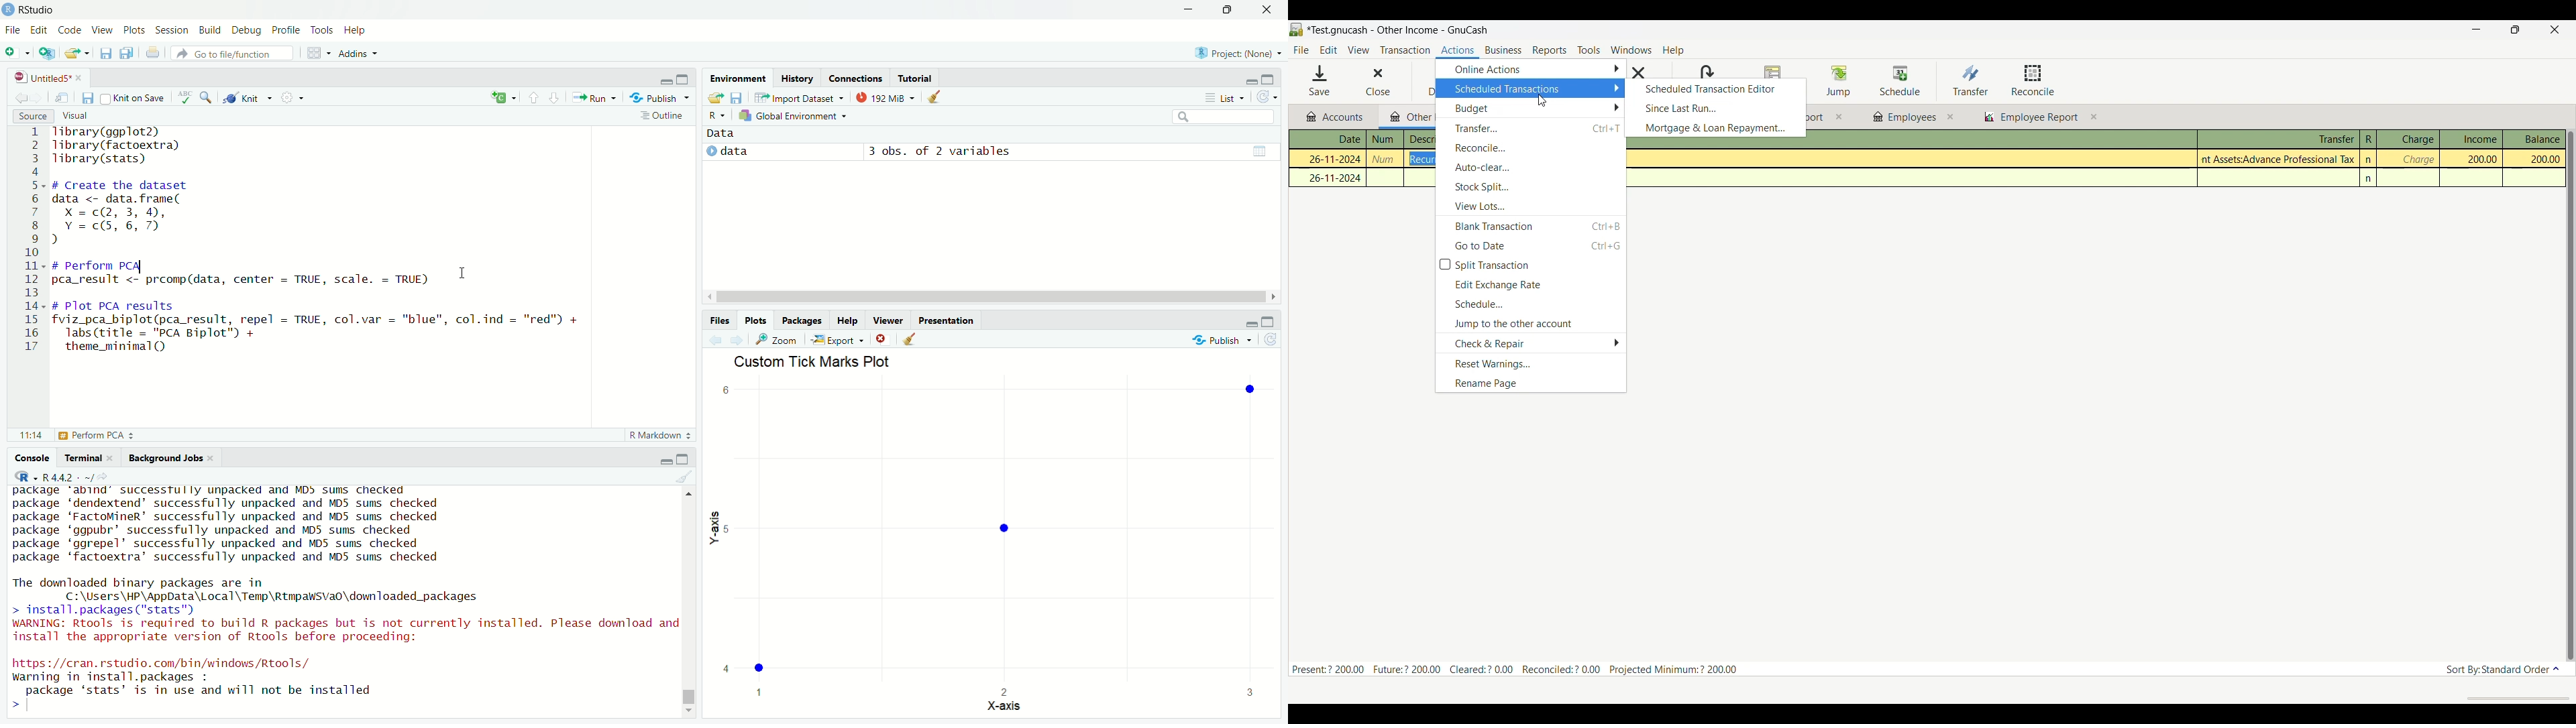 The height and width of the screenshot is (728, 2576). What do you see at coordinates (246, 99) in the screenshot?
I see `knit` at bounding box center [246, 99].